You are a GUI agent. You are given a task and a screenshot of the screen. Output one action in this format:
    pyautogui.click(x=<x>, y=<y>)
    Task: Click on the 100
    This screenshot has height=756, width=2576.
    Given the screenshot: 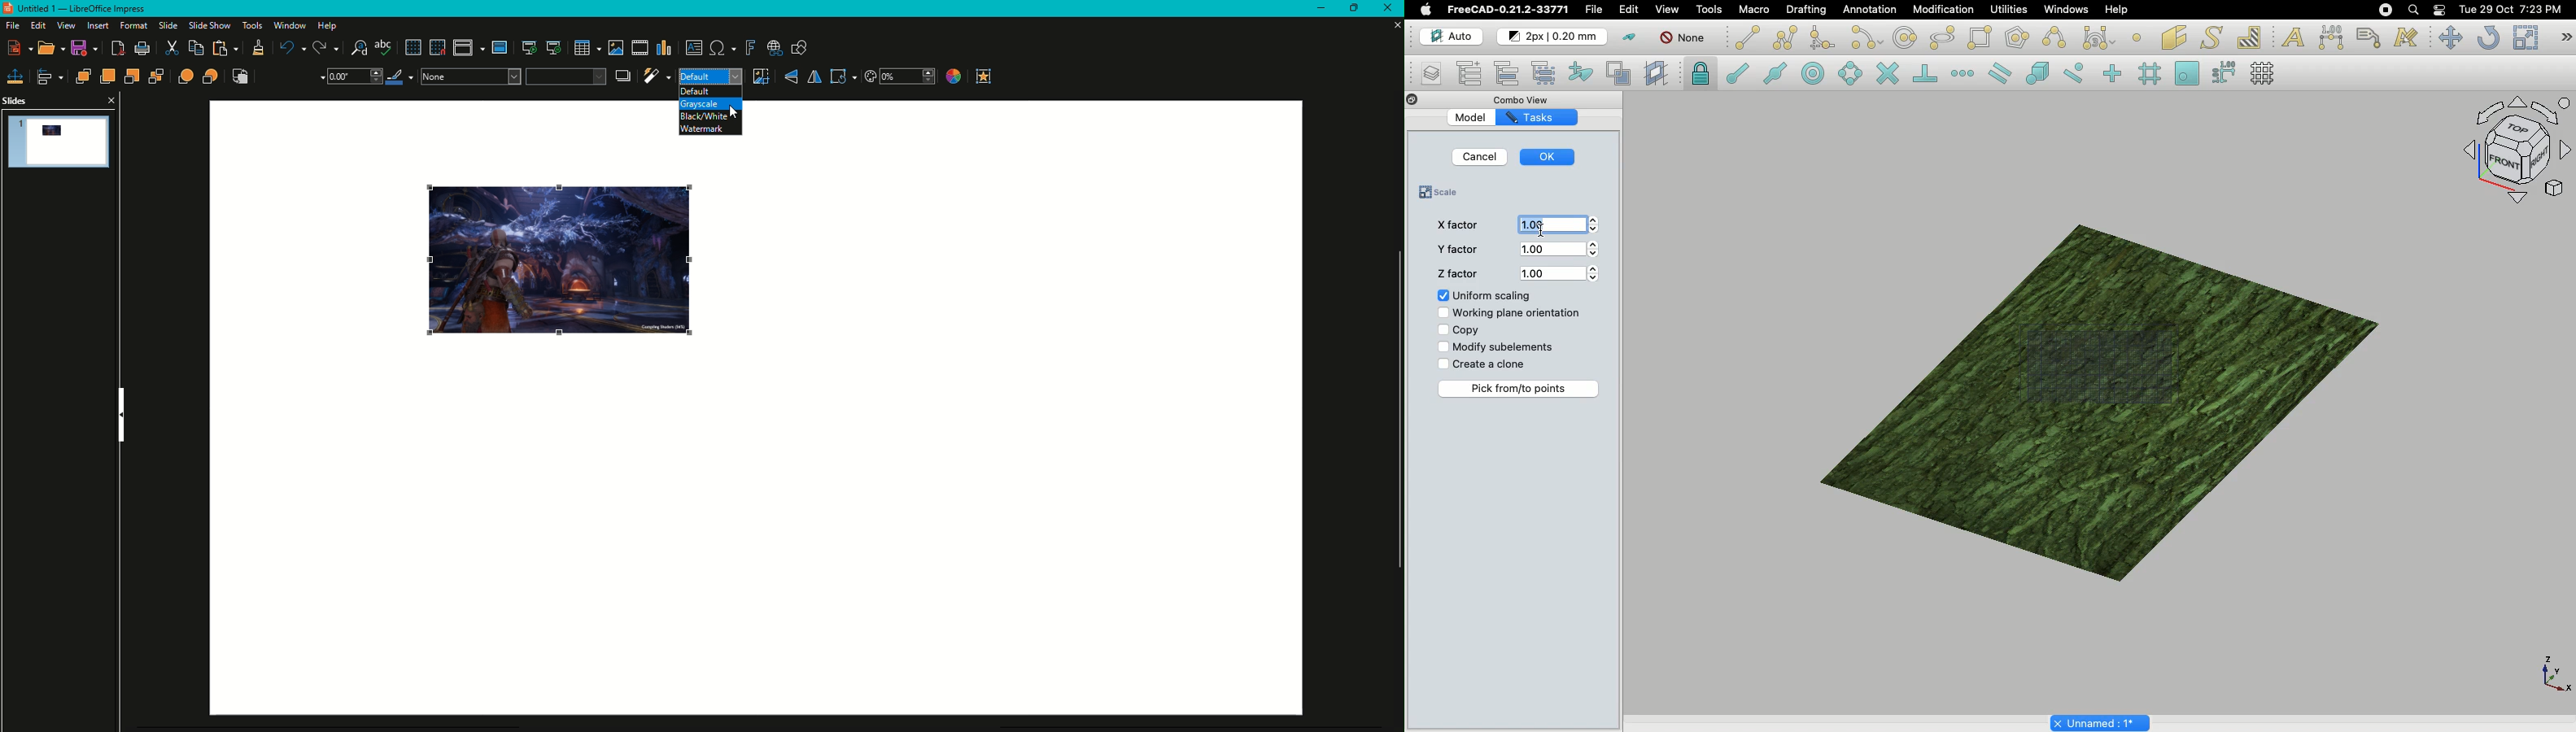 What is the action you would take?
    pyautogui.click(x=1560, y=272)
    